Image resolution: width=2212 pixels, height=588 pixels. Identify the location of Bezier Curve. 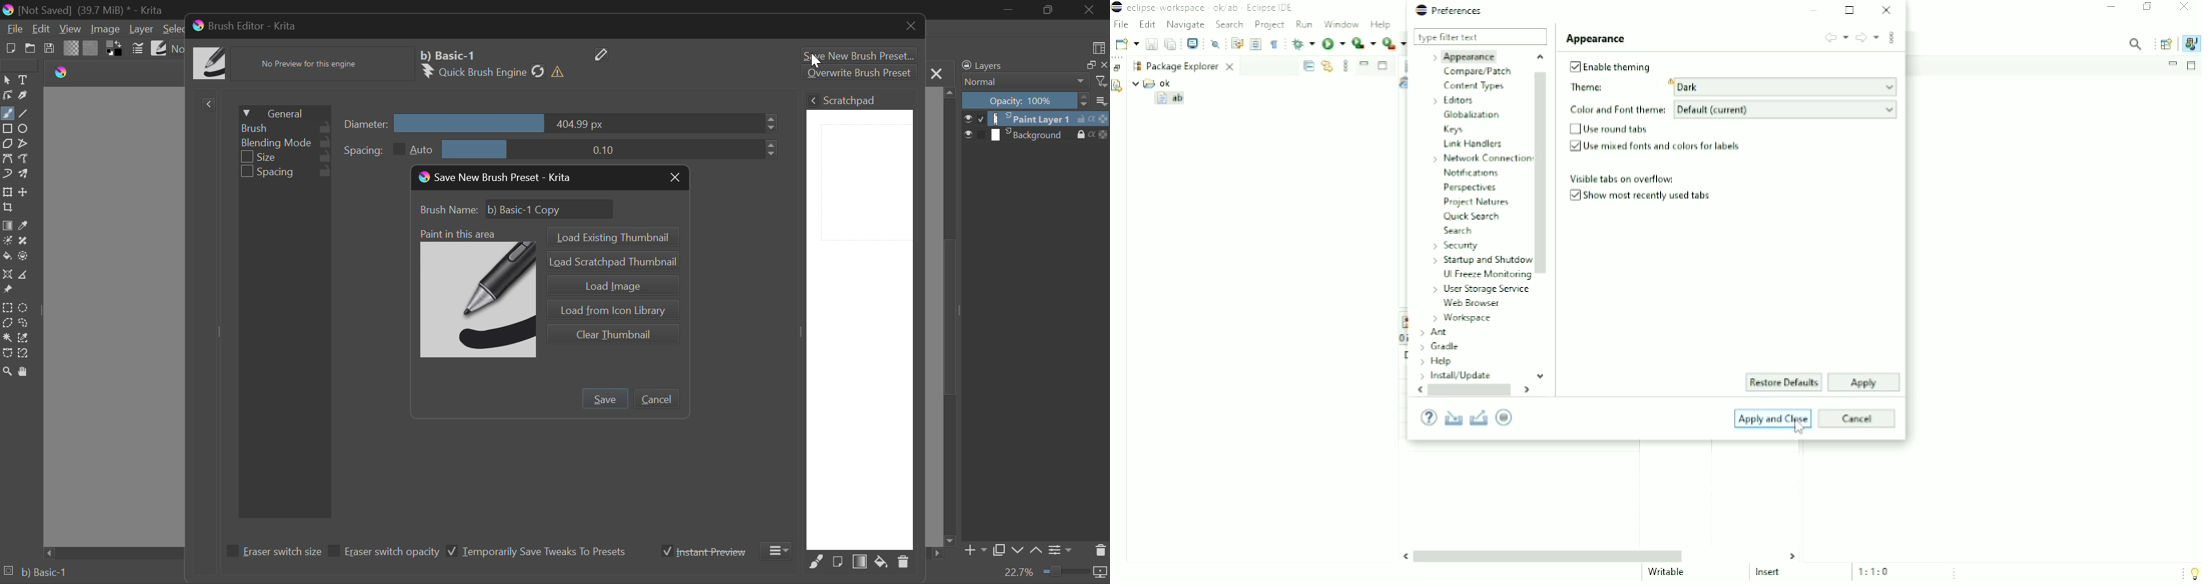
(7, 354).